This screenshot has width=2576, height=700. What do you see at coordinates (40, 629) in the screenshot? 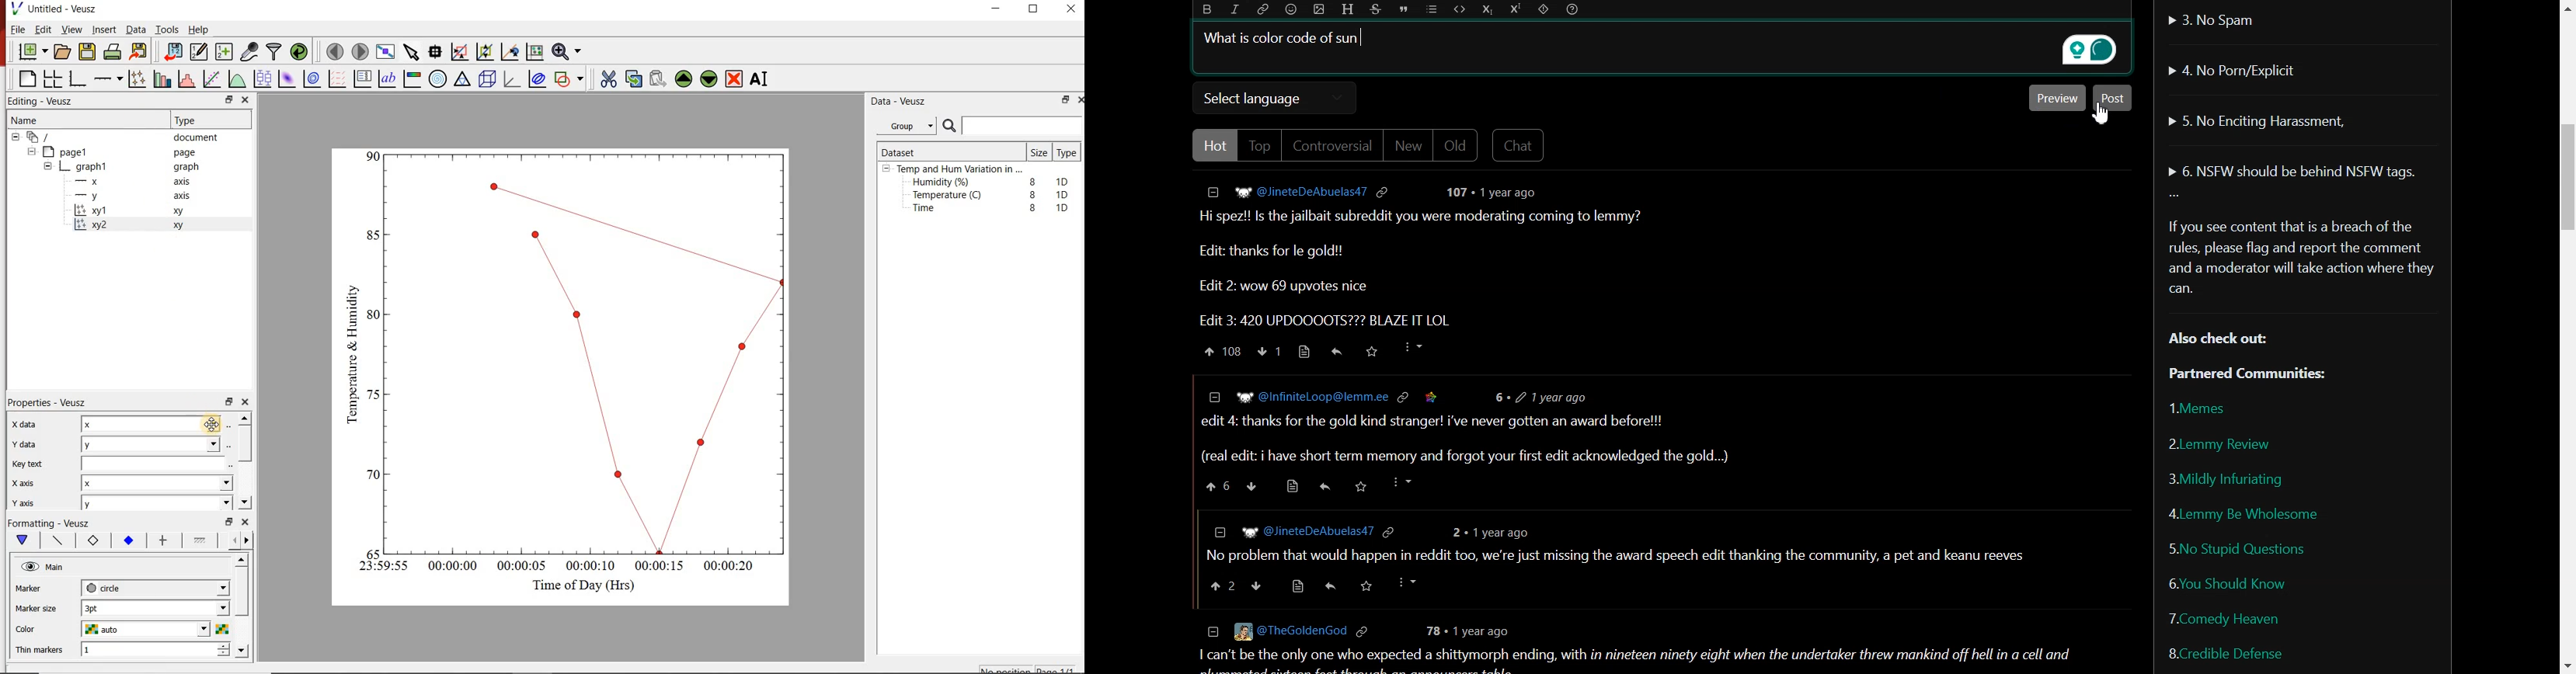
I see `Color` at bounding box center [40, 629].